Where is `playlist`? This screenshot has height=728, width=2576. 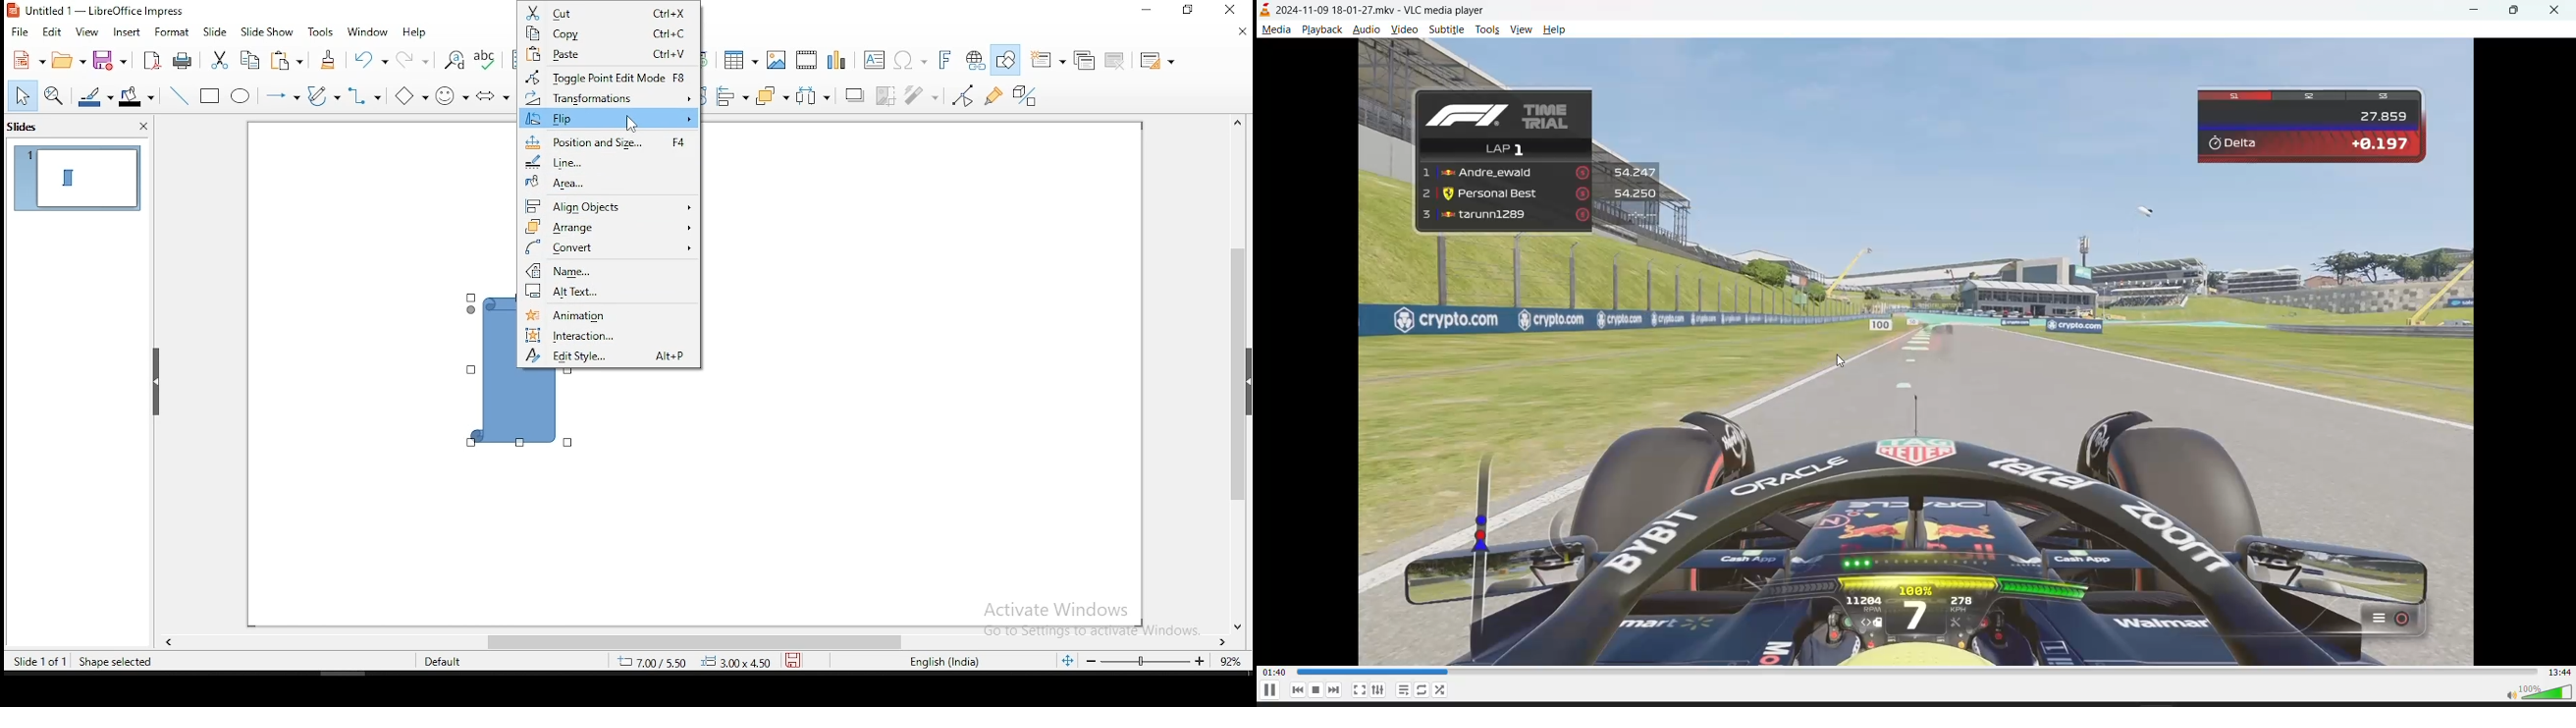 playlist is located at coordinates (1401, 689).